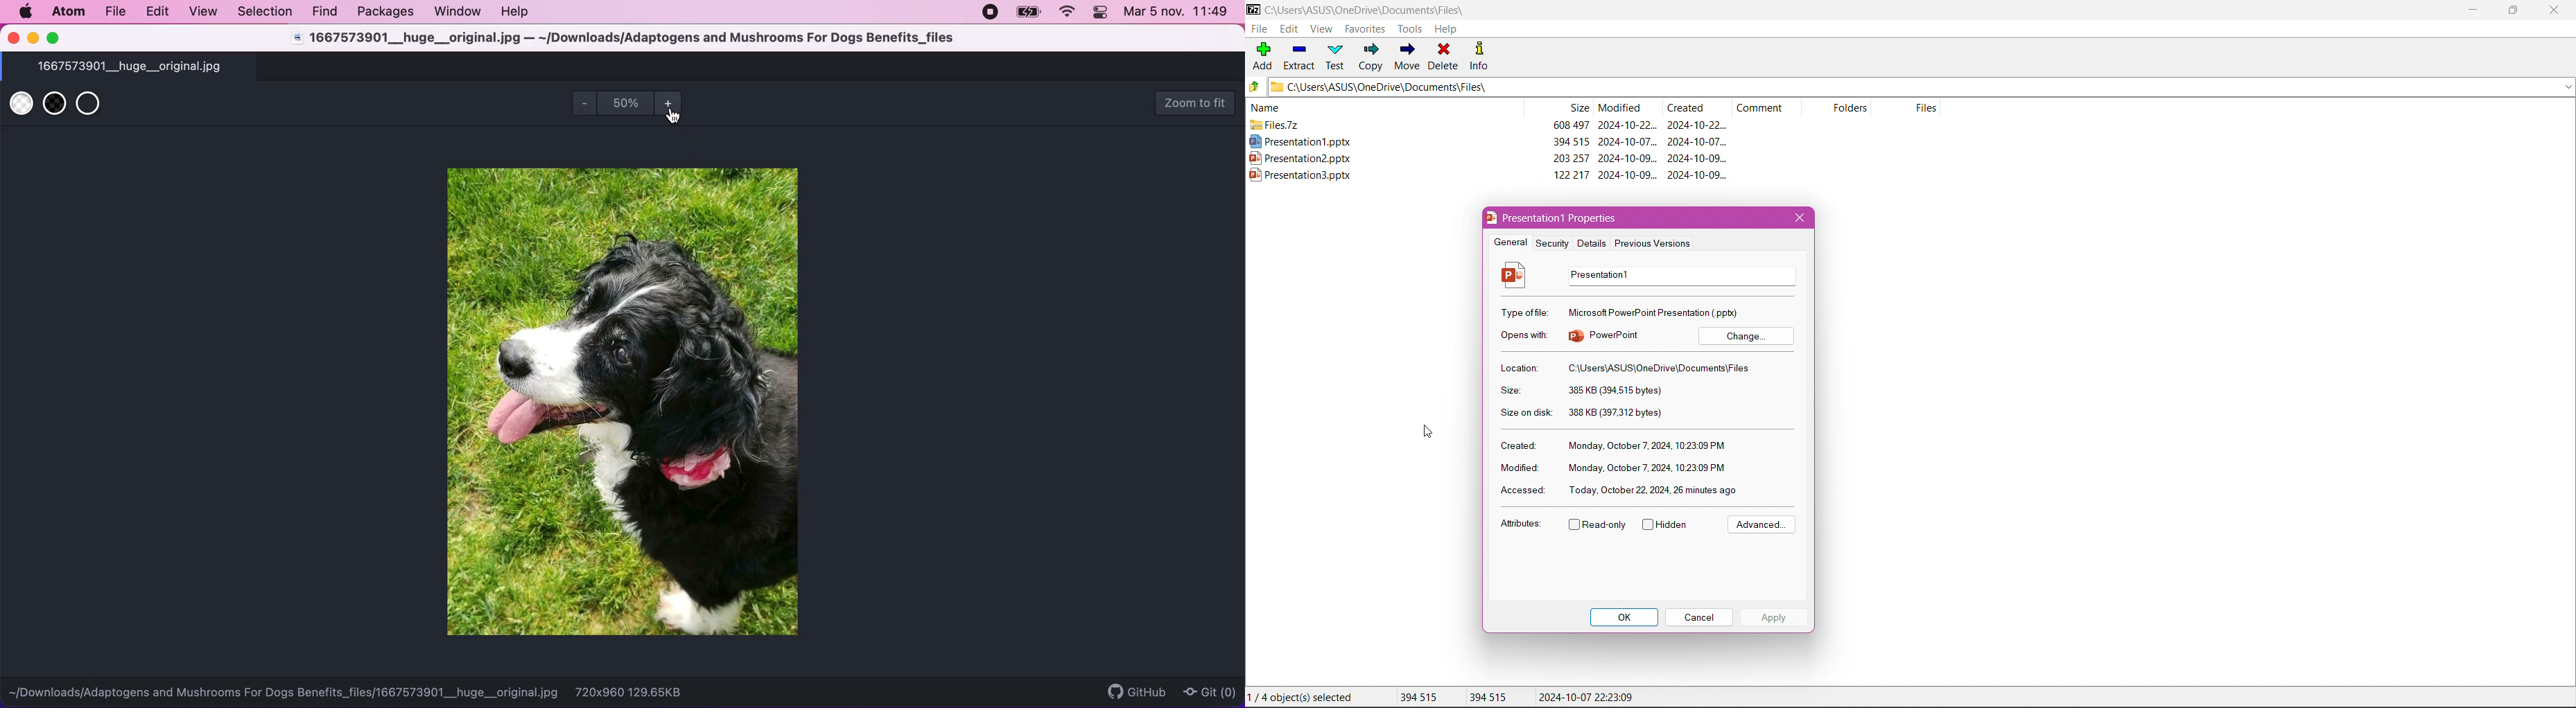  I want to click on Restore Down, so click(2514, 10).